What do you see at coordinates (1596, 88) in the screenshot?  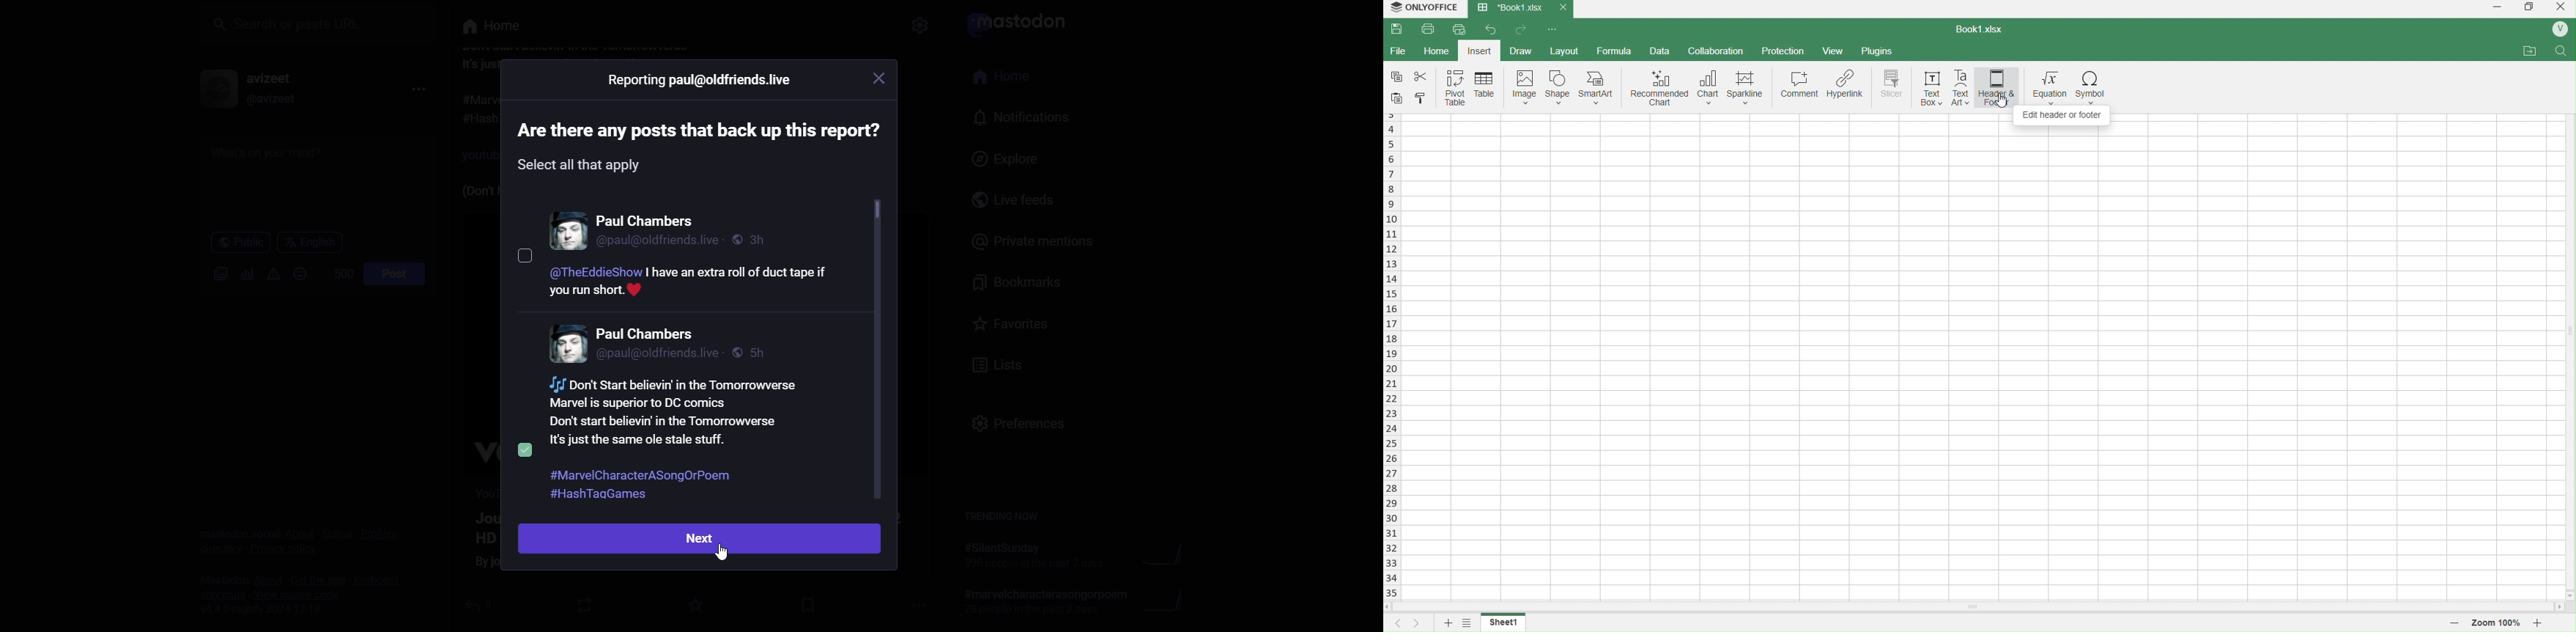 I see `smart art` at bounding box center [1596, 88].